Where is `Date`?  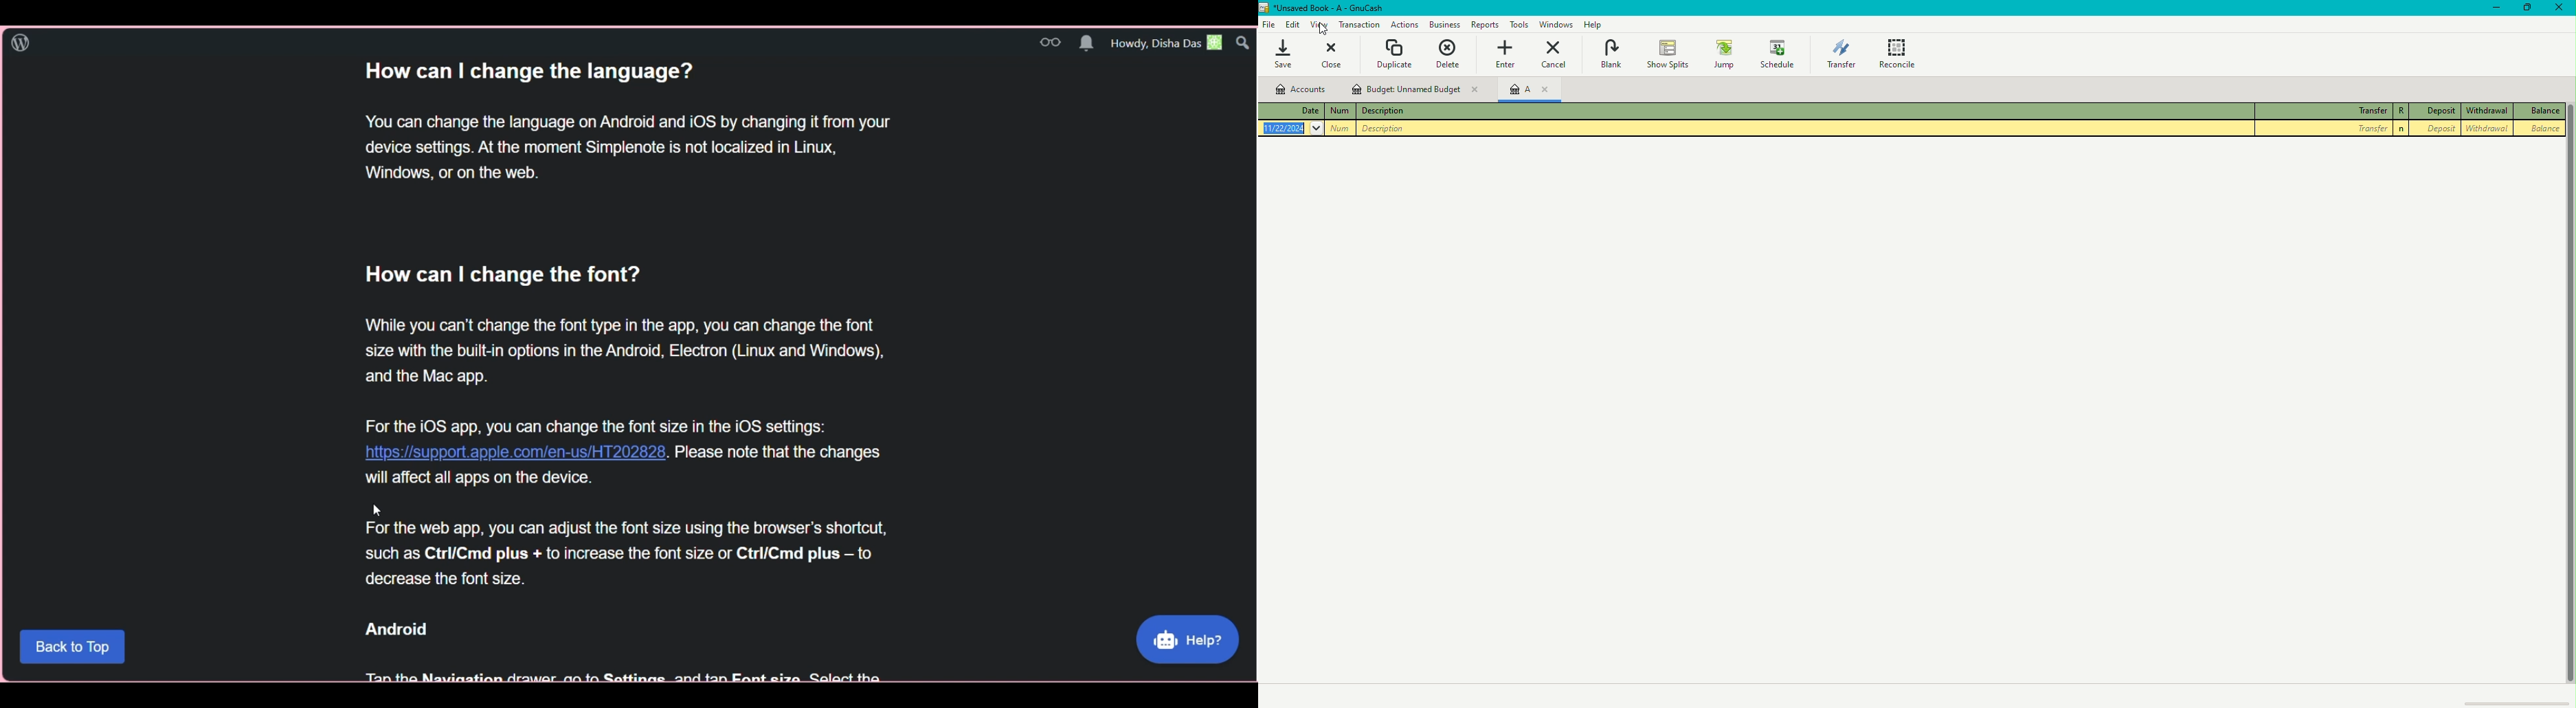
Date is located at coordinates (1297, 110).